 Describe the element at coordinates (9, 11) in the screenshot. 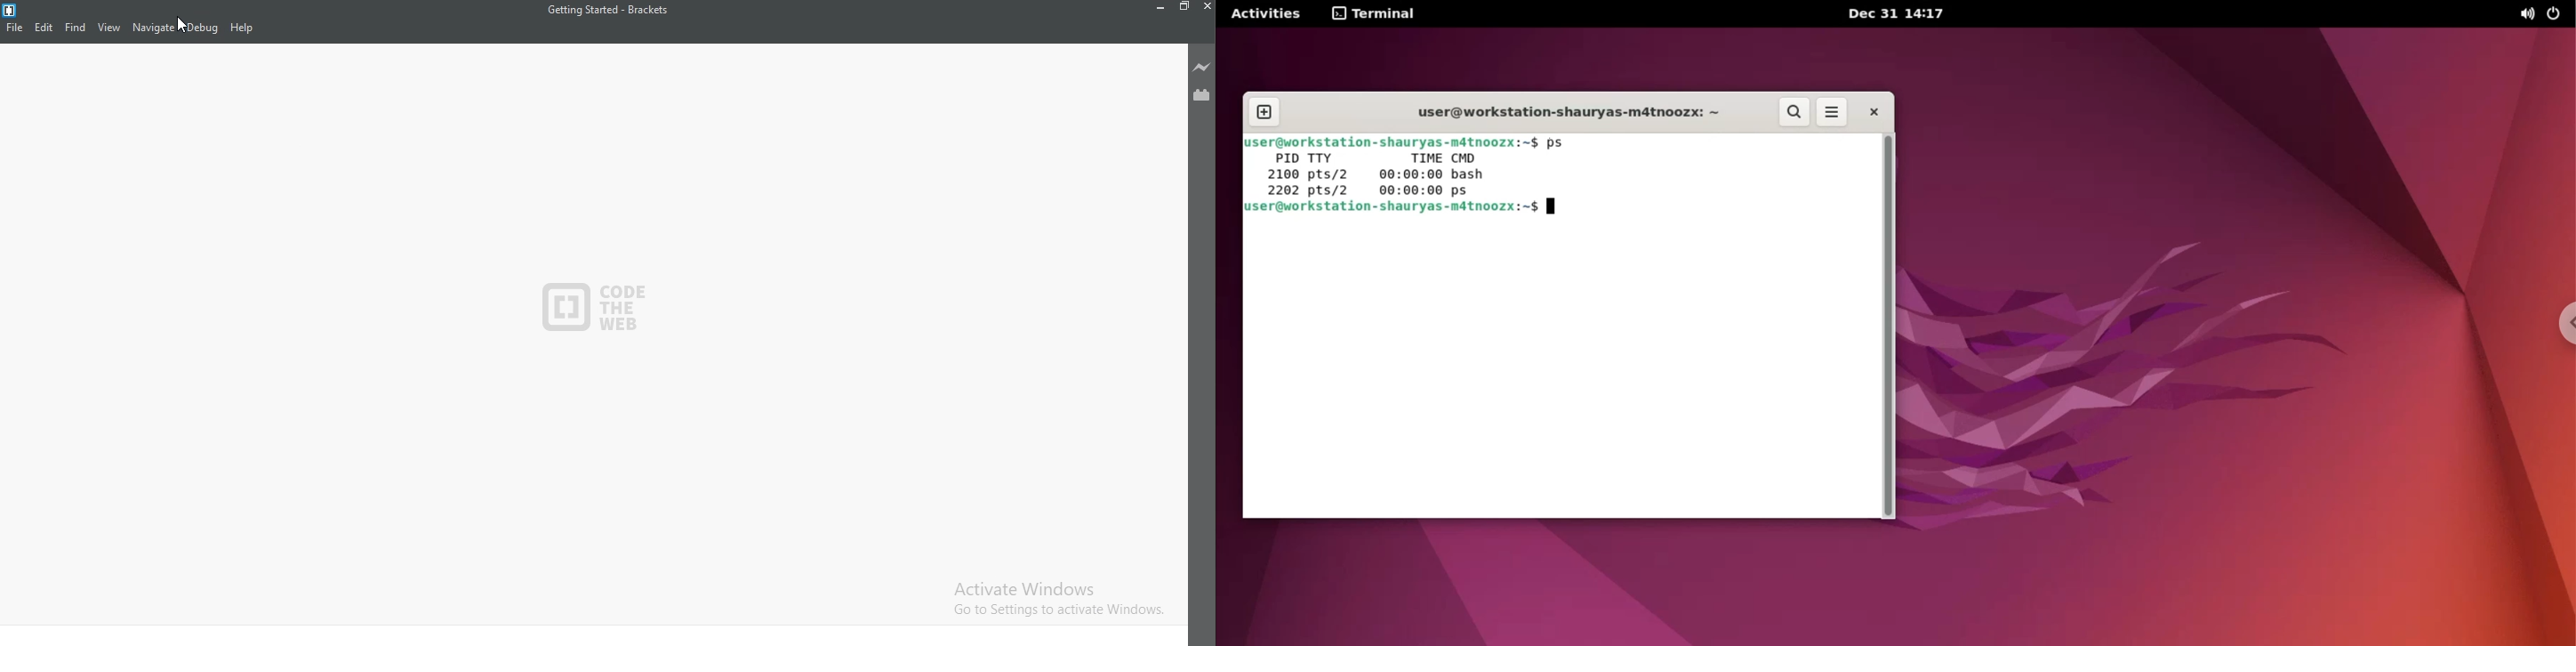

I see `logo` at that location.